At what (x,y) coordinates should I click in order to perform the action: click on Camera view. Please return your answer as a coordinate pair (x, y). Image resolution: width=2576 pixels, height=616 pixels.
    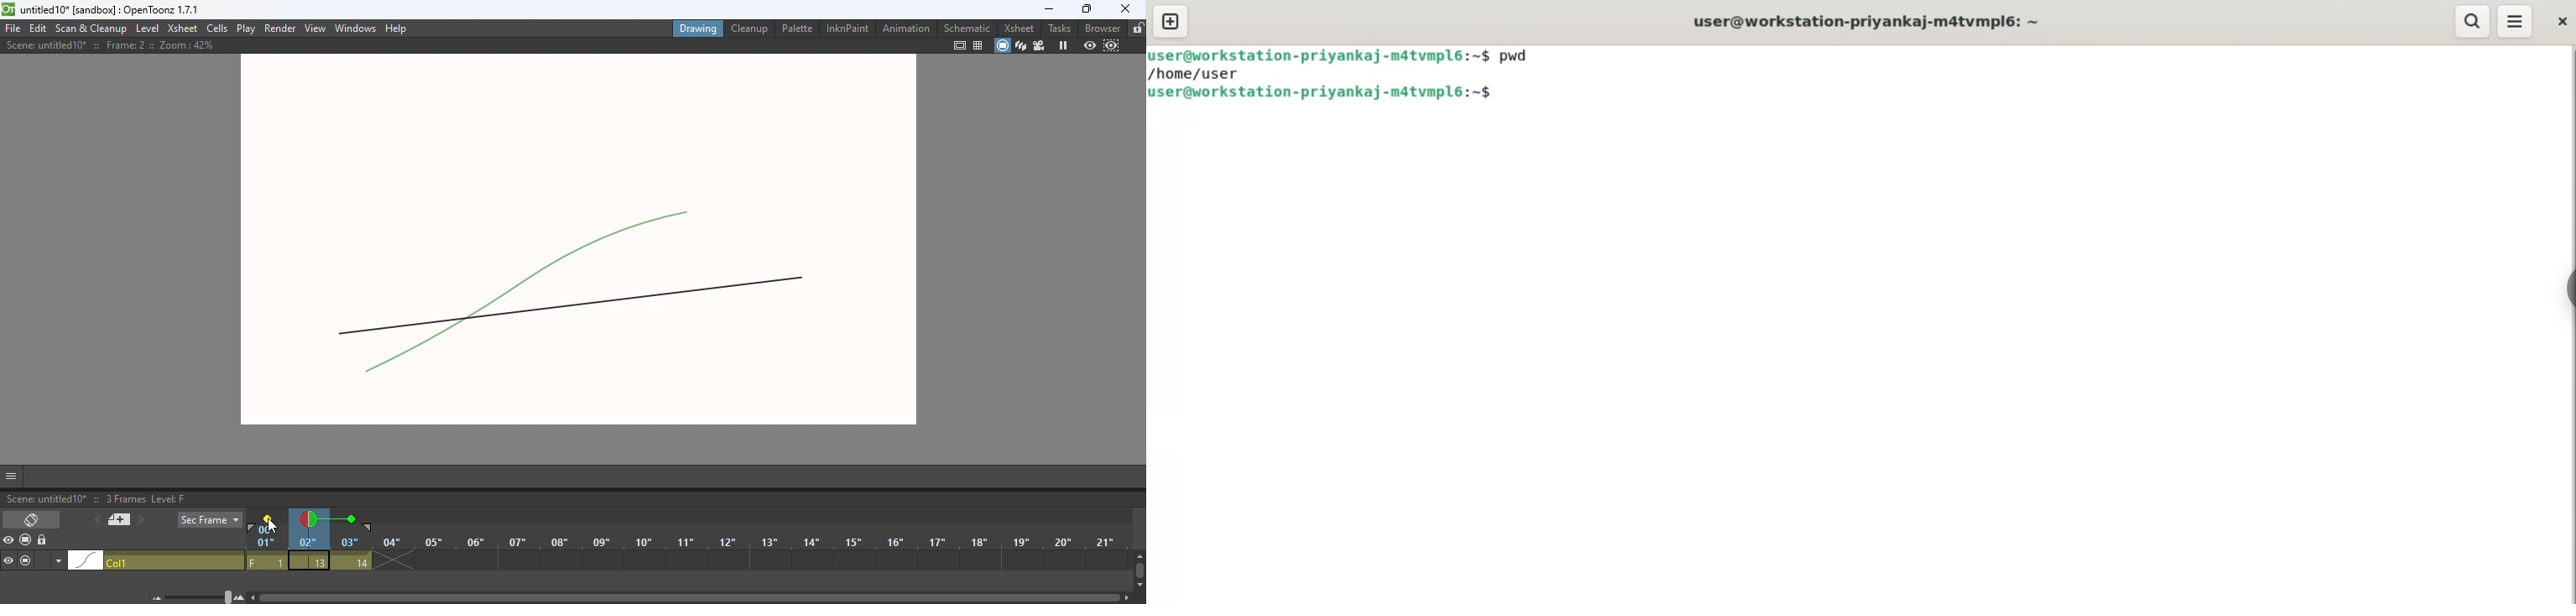
    Looking at the image, I should click on (1040, 46).